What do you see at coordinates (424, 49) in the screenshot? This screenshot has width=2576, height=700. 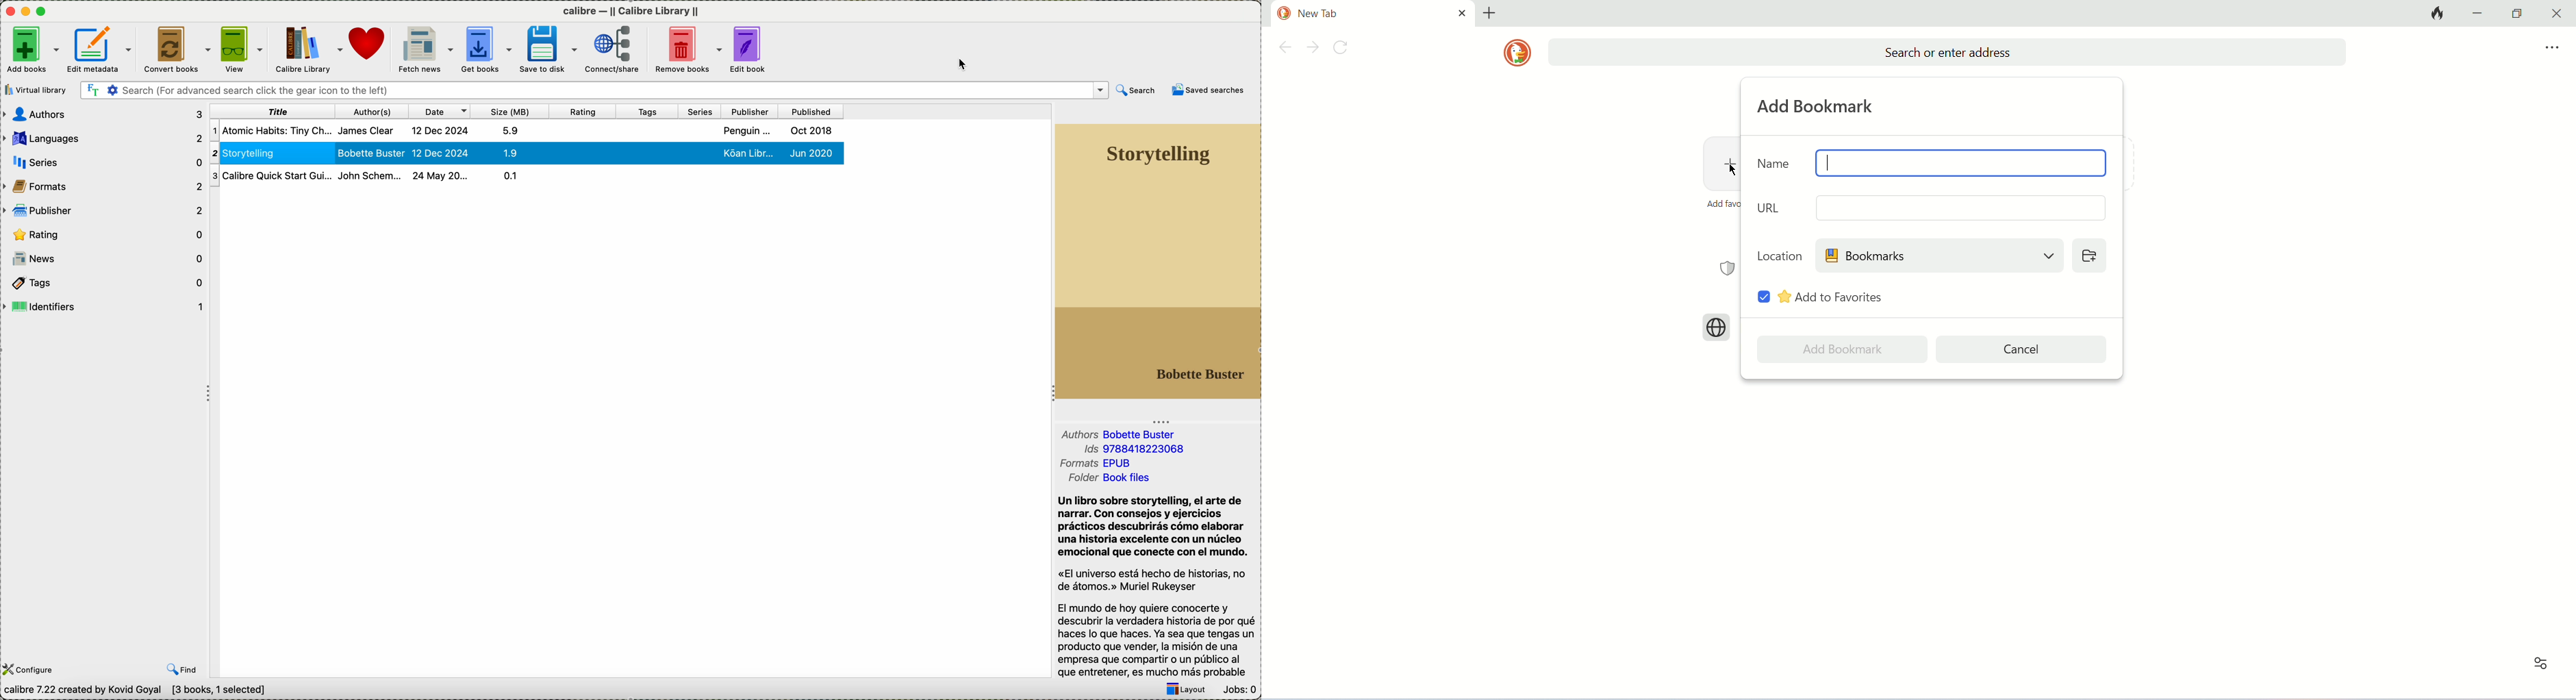 I see `fetch news` at bounding box center [424, 49].